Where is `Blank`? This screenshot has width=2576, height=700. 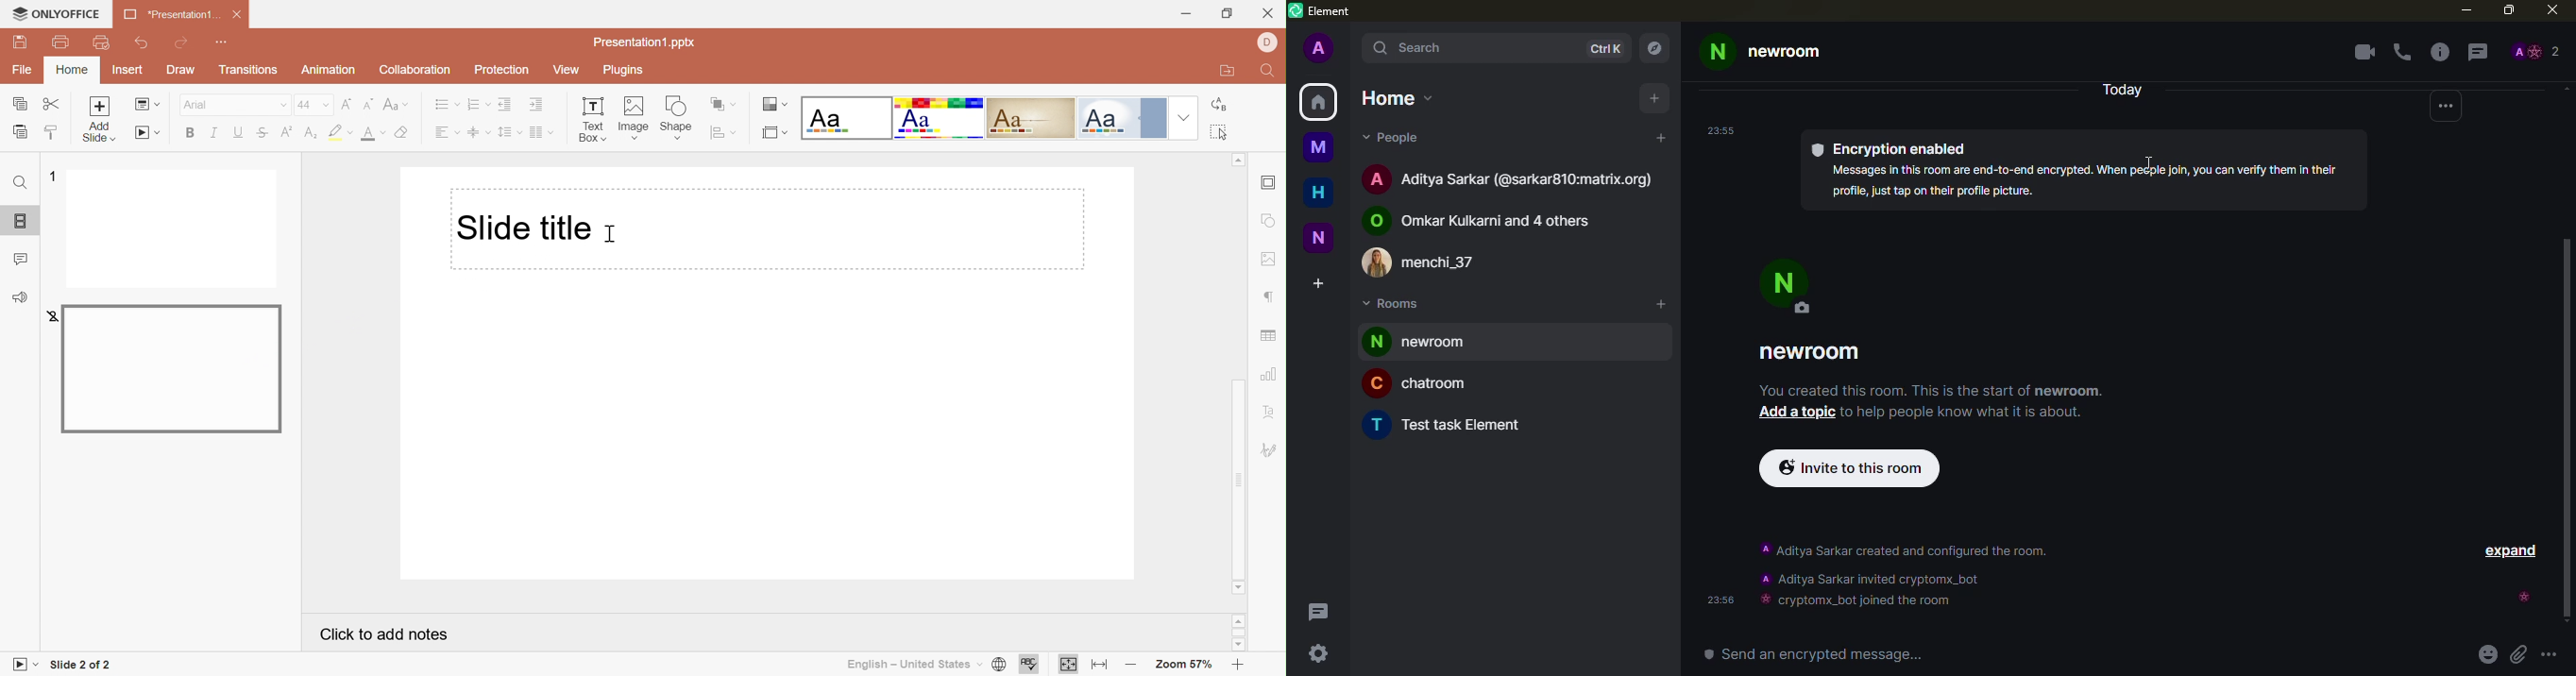 Blank is located at coordinates (846, 117).